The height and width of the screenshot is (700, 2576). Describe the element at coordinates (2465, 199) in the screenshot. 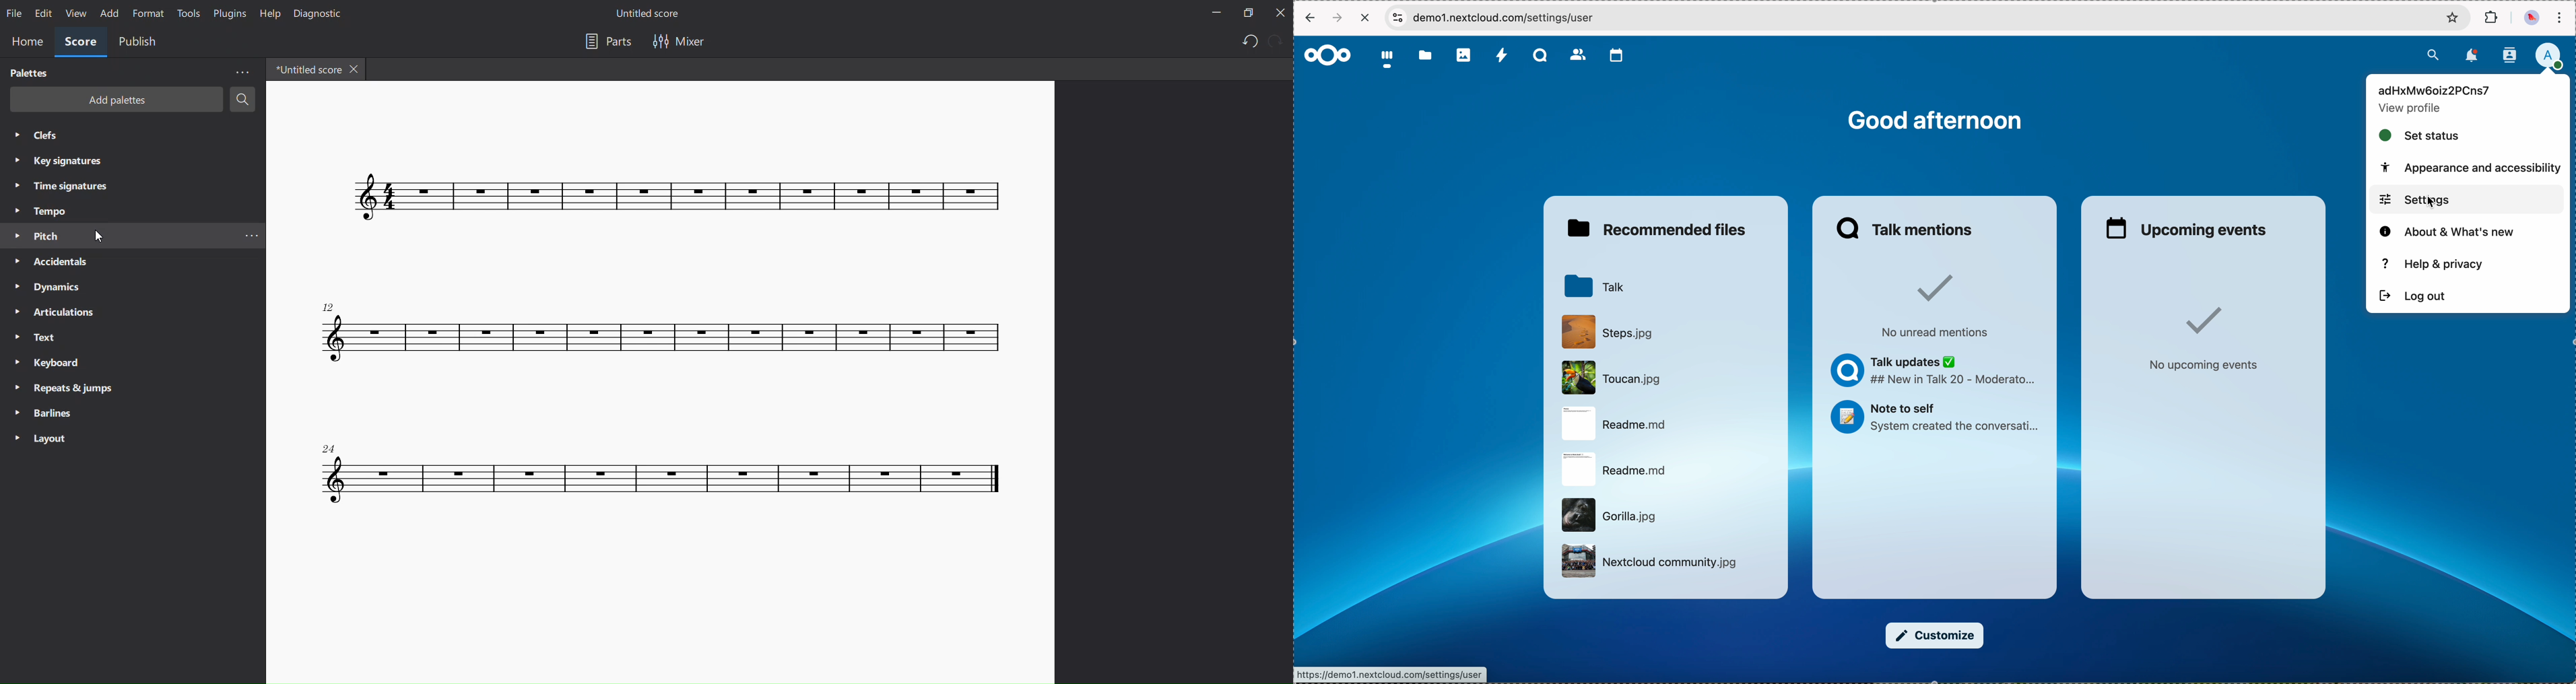

I see `click on settings` at that location.